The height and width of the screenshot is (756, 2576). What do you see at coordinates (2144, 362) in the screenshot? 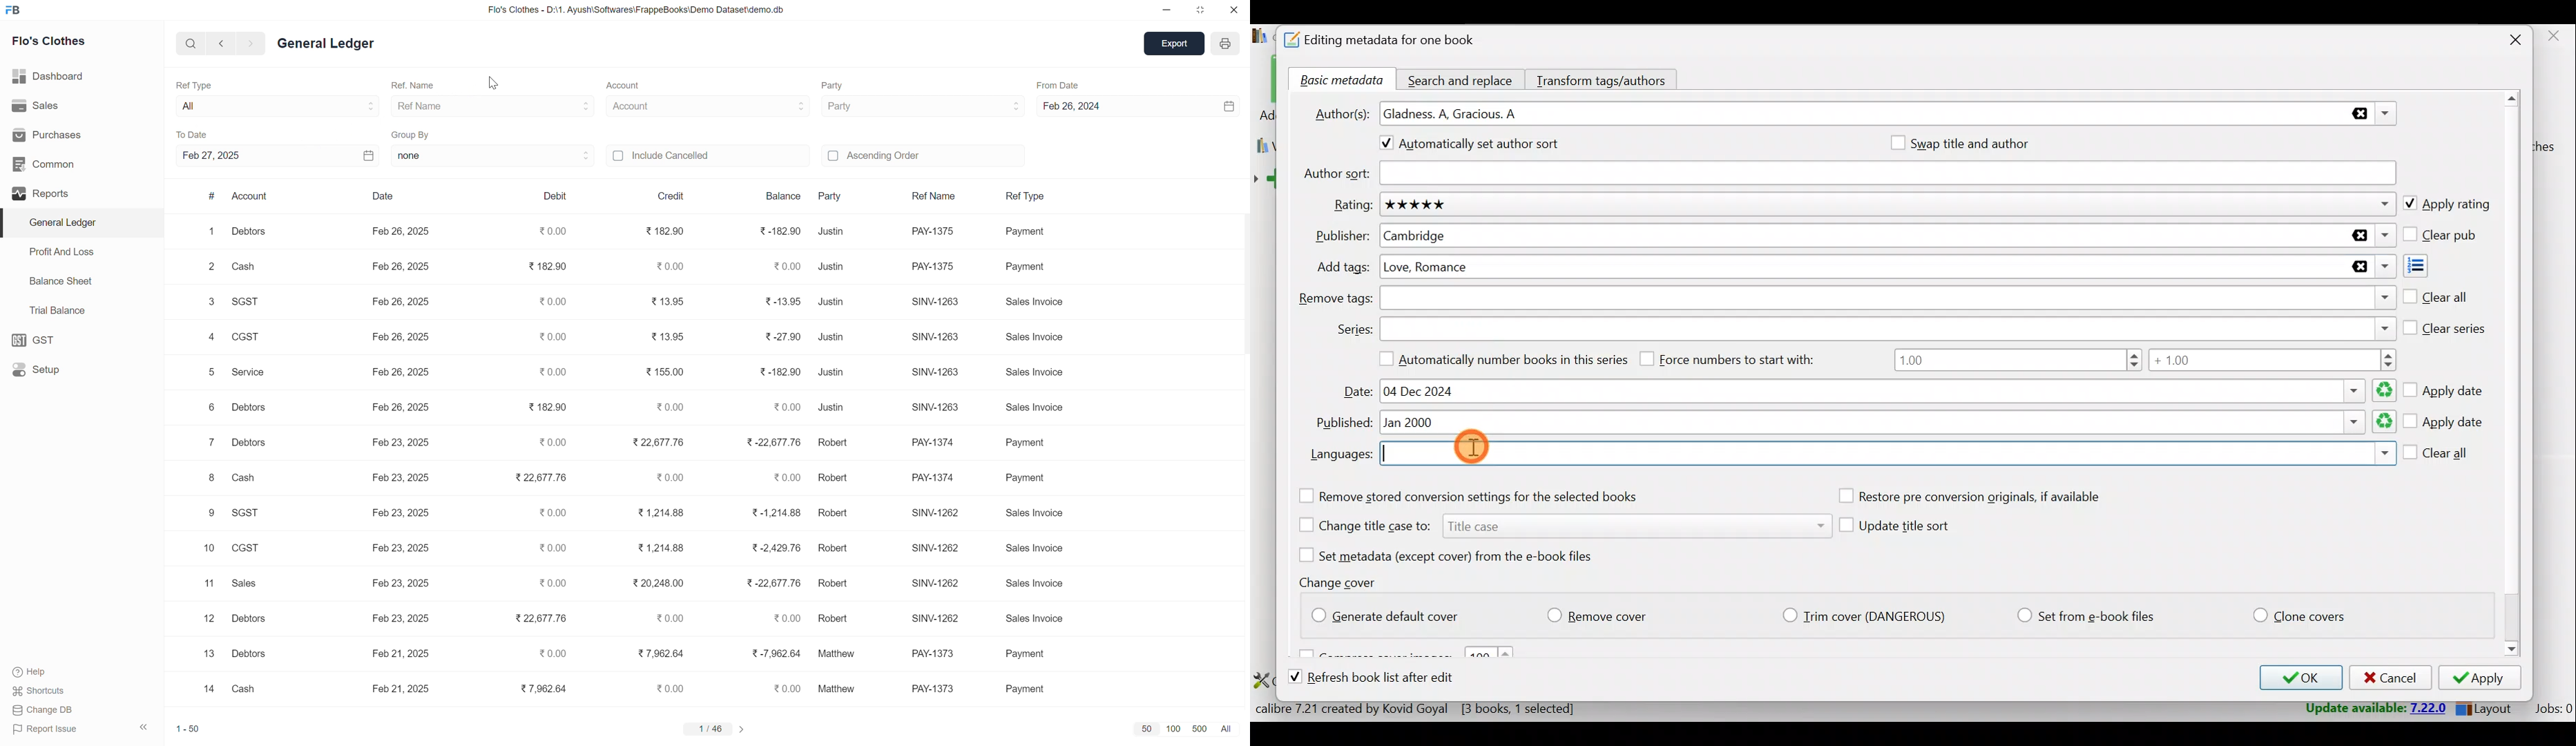
I see `Number range` at bounding box center [2144, 362].